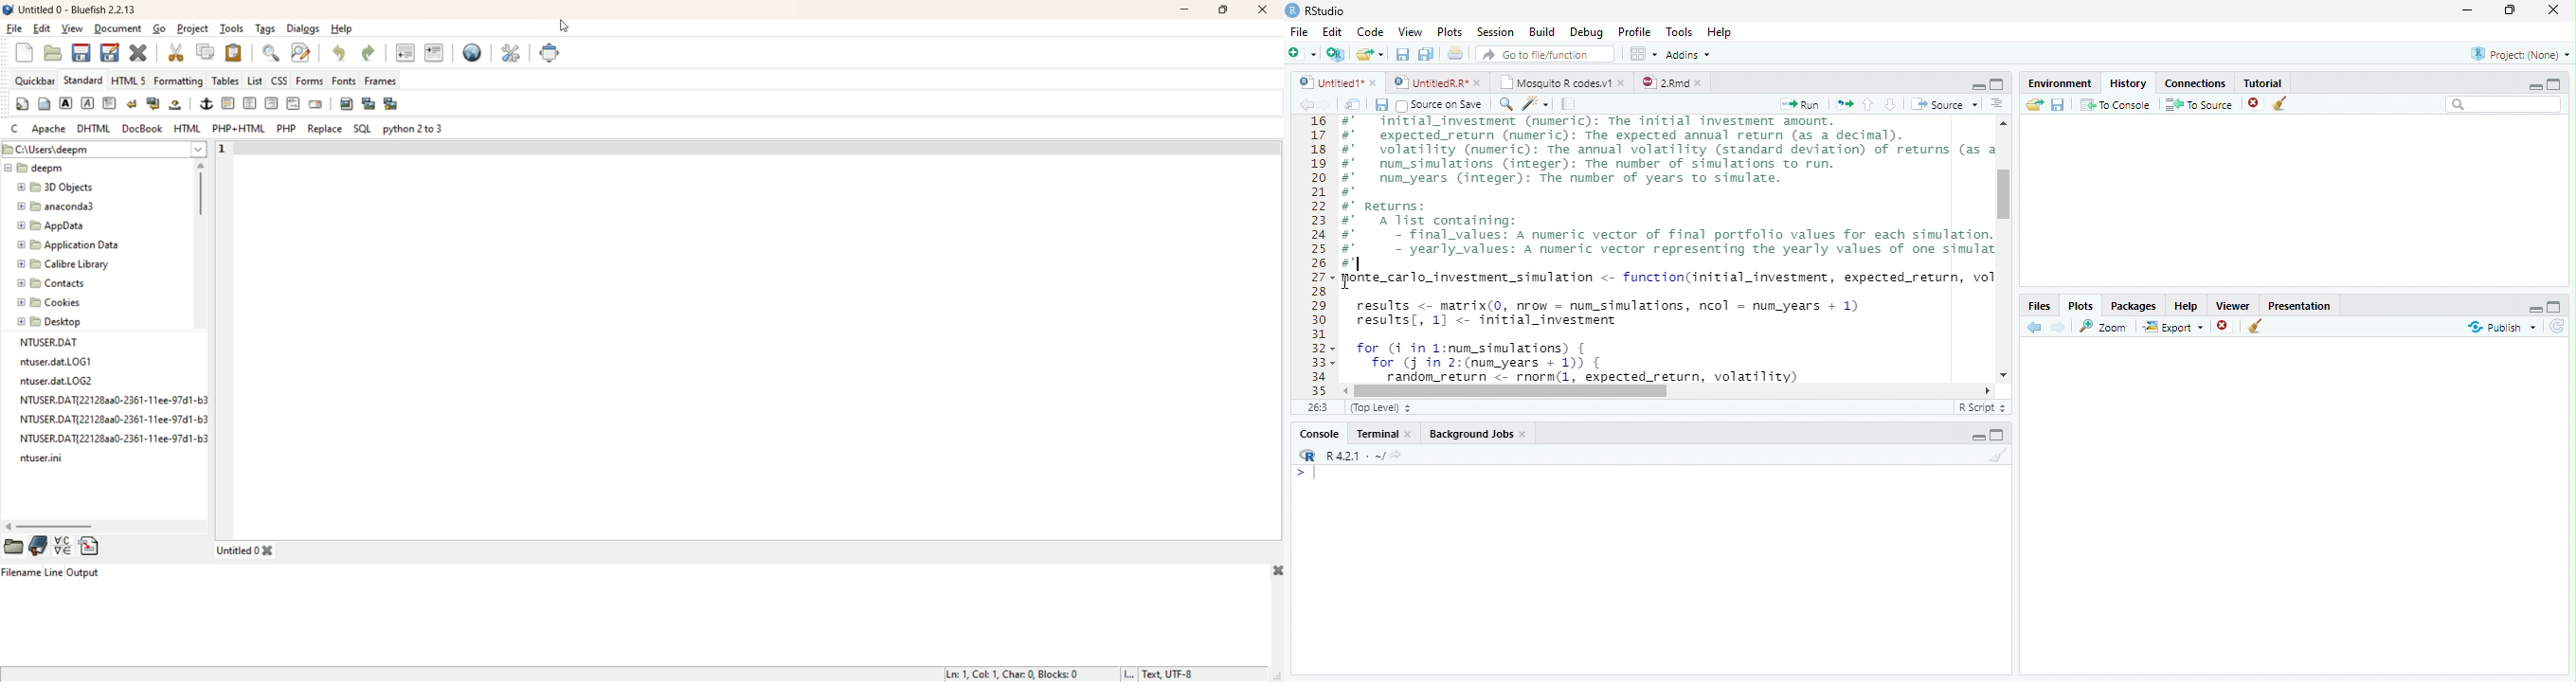 The image size is (2576, 700). Describe the element at coordinates (1665, 250) in the screenshot. I see `Code` at that location.